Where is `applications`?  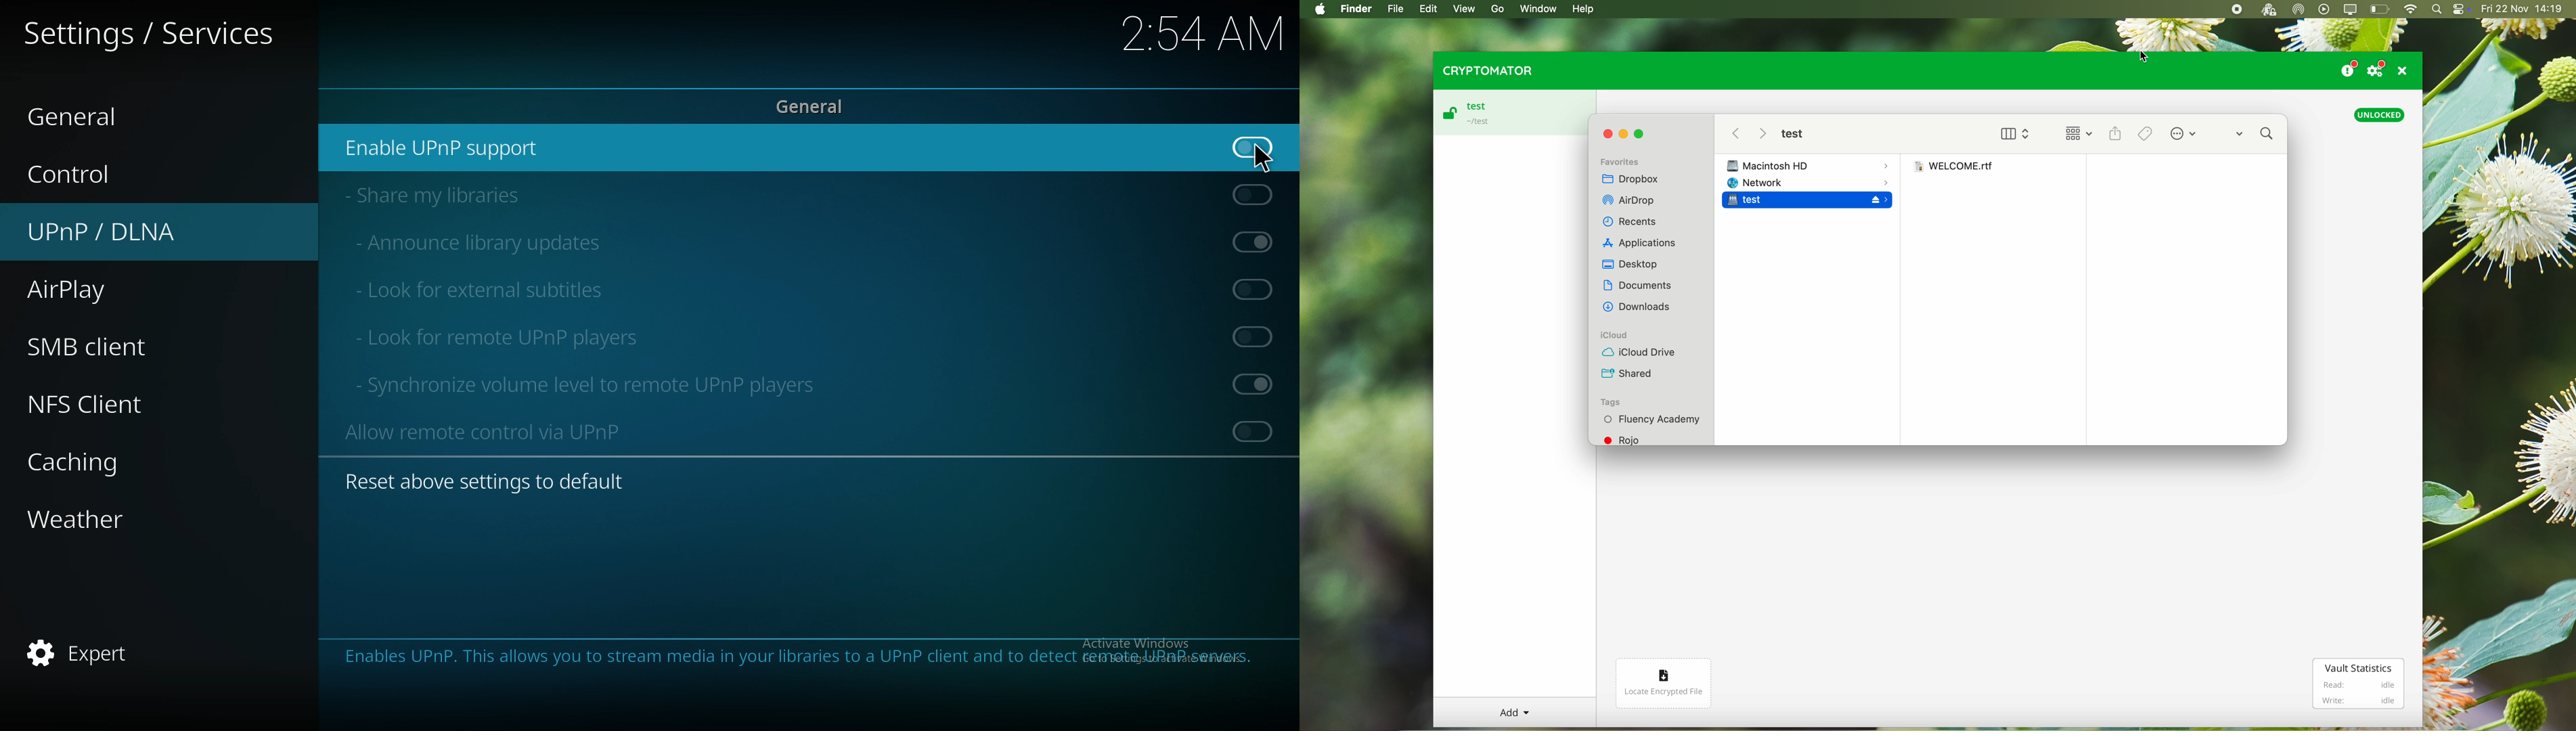
applications is located at coordinates (1640, 243).